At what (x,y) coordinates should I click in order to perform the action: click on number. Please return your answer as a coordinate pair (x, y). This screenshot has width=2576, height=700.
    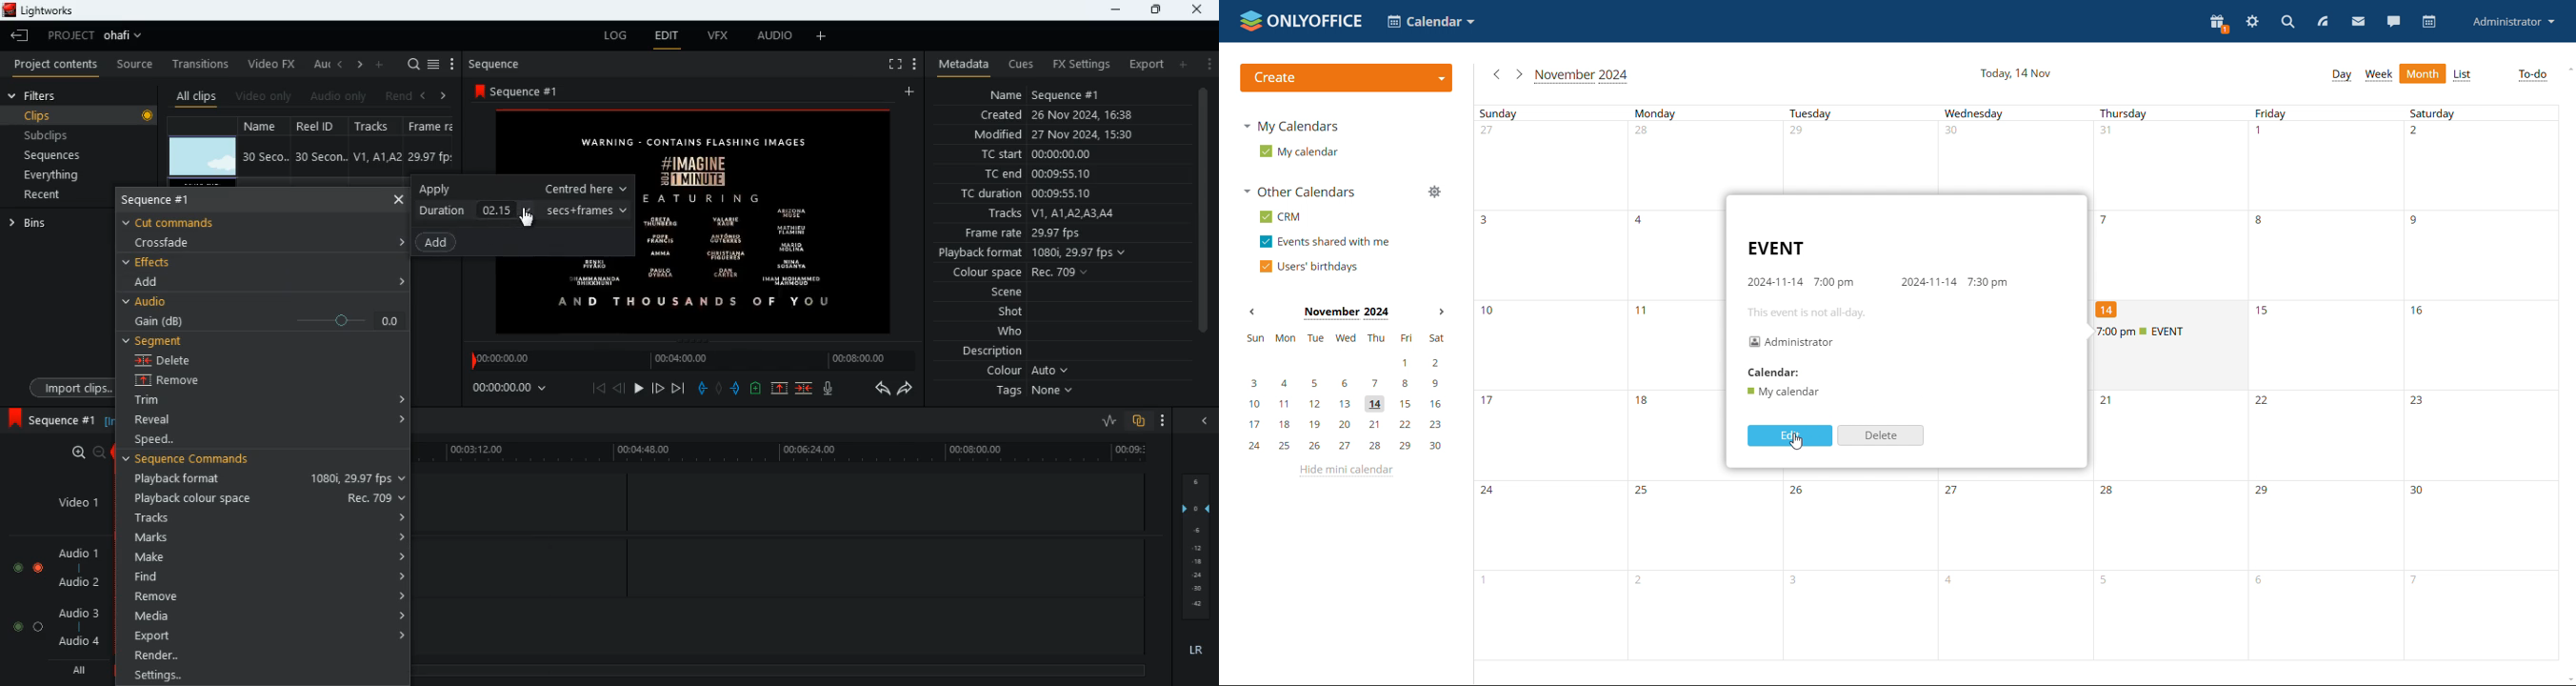
    Looking at the image, I should click on (1958, 135).